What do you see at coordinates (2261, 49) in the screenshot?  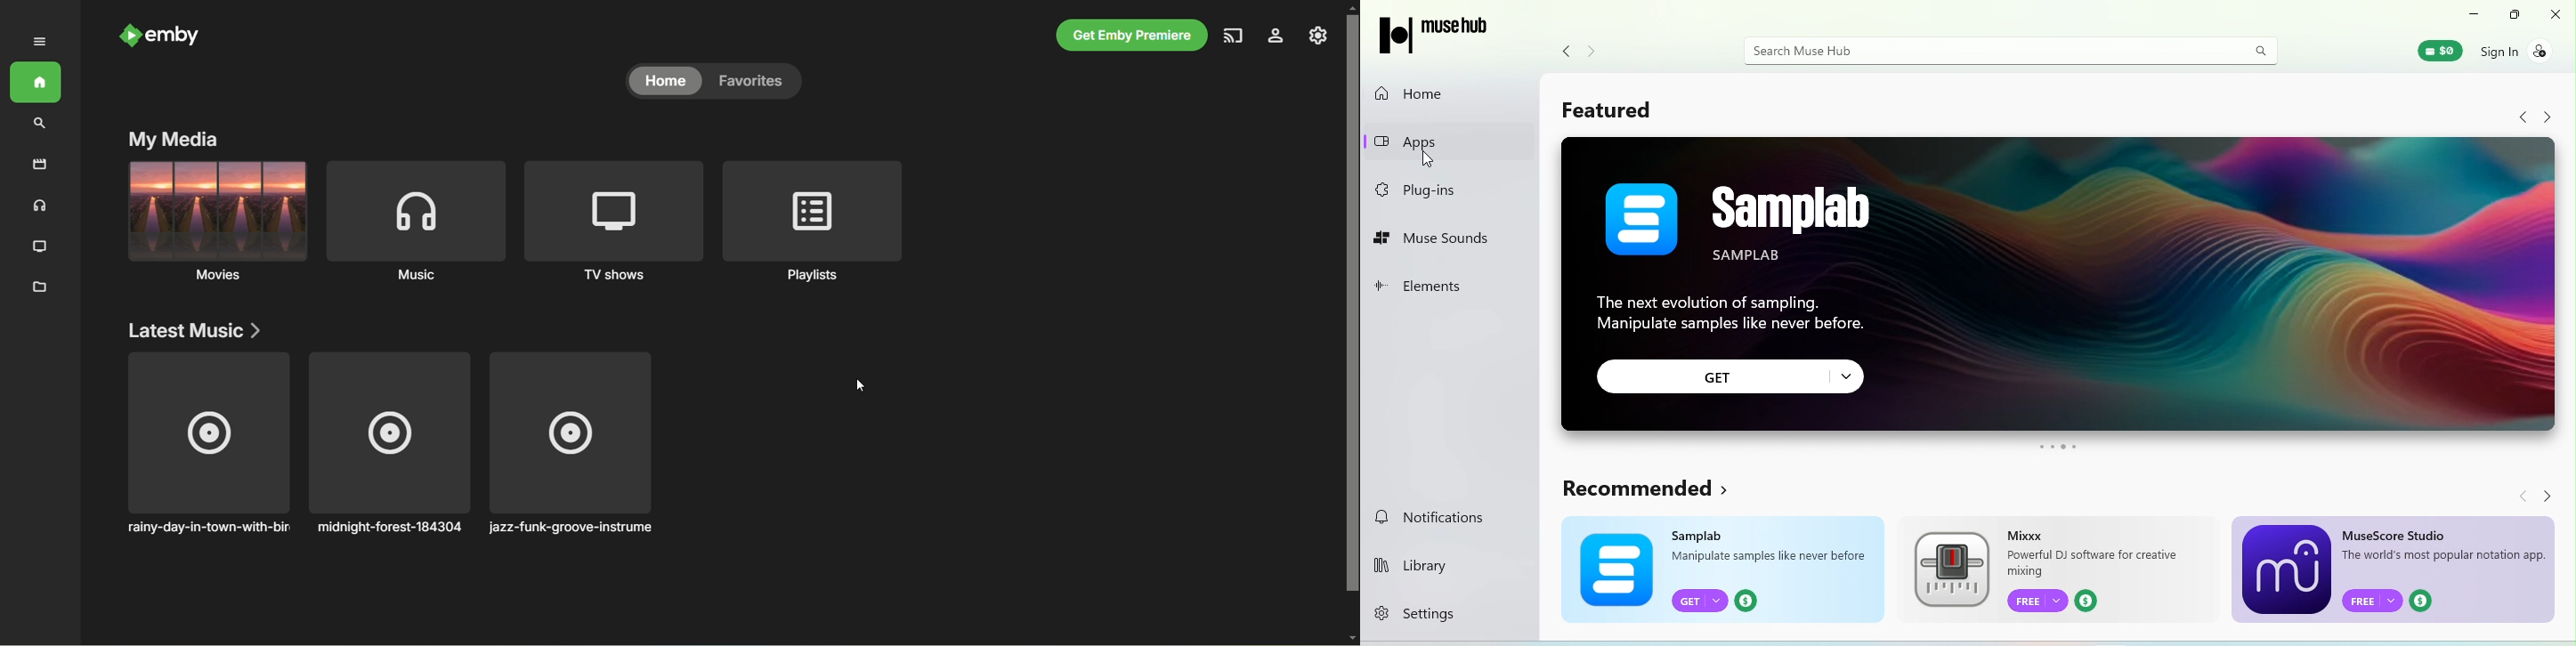 I see `search` at bounding box center [2261, 49].